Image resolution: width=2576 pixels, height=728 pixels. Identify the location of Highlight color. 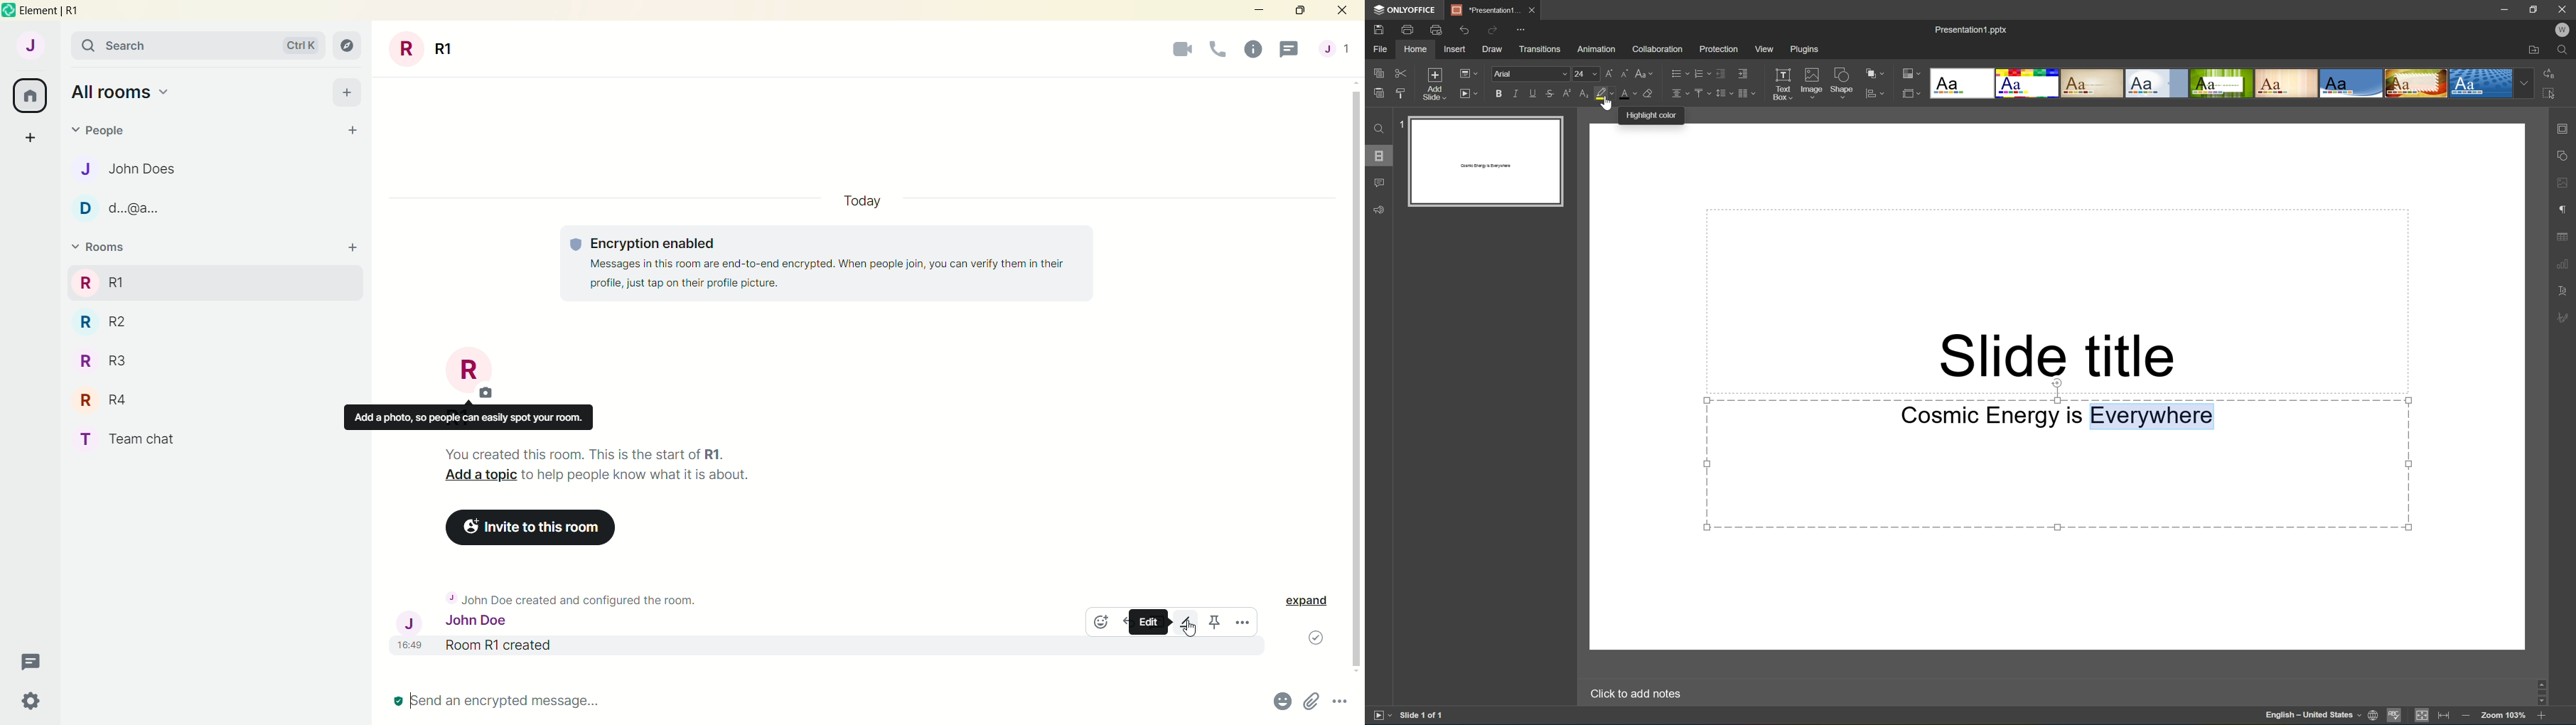
(1657, 116).